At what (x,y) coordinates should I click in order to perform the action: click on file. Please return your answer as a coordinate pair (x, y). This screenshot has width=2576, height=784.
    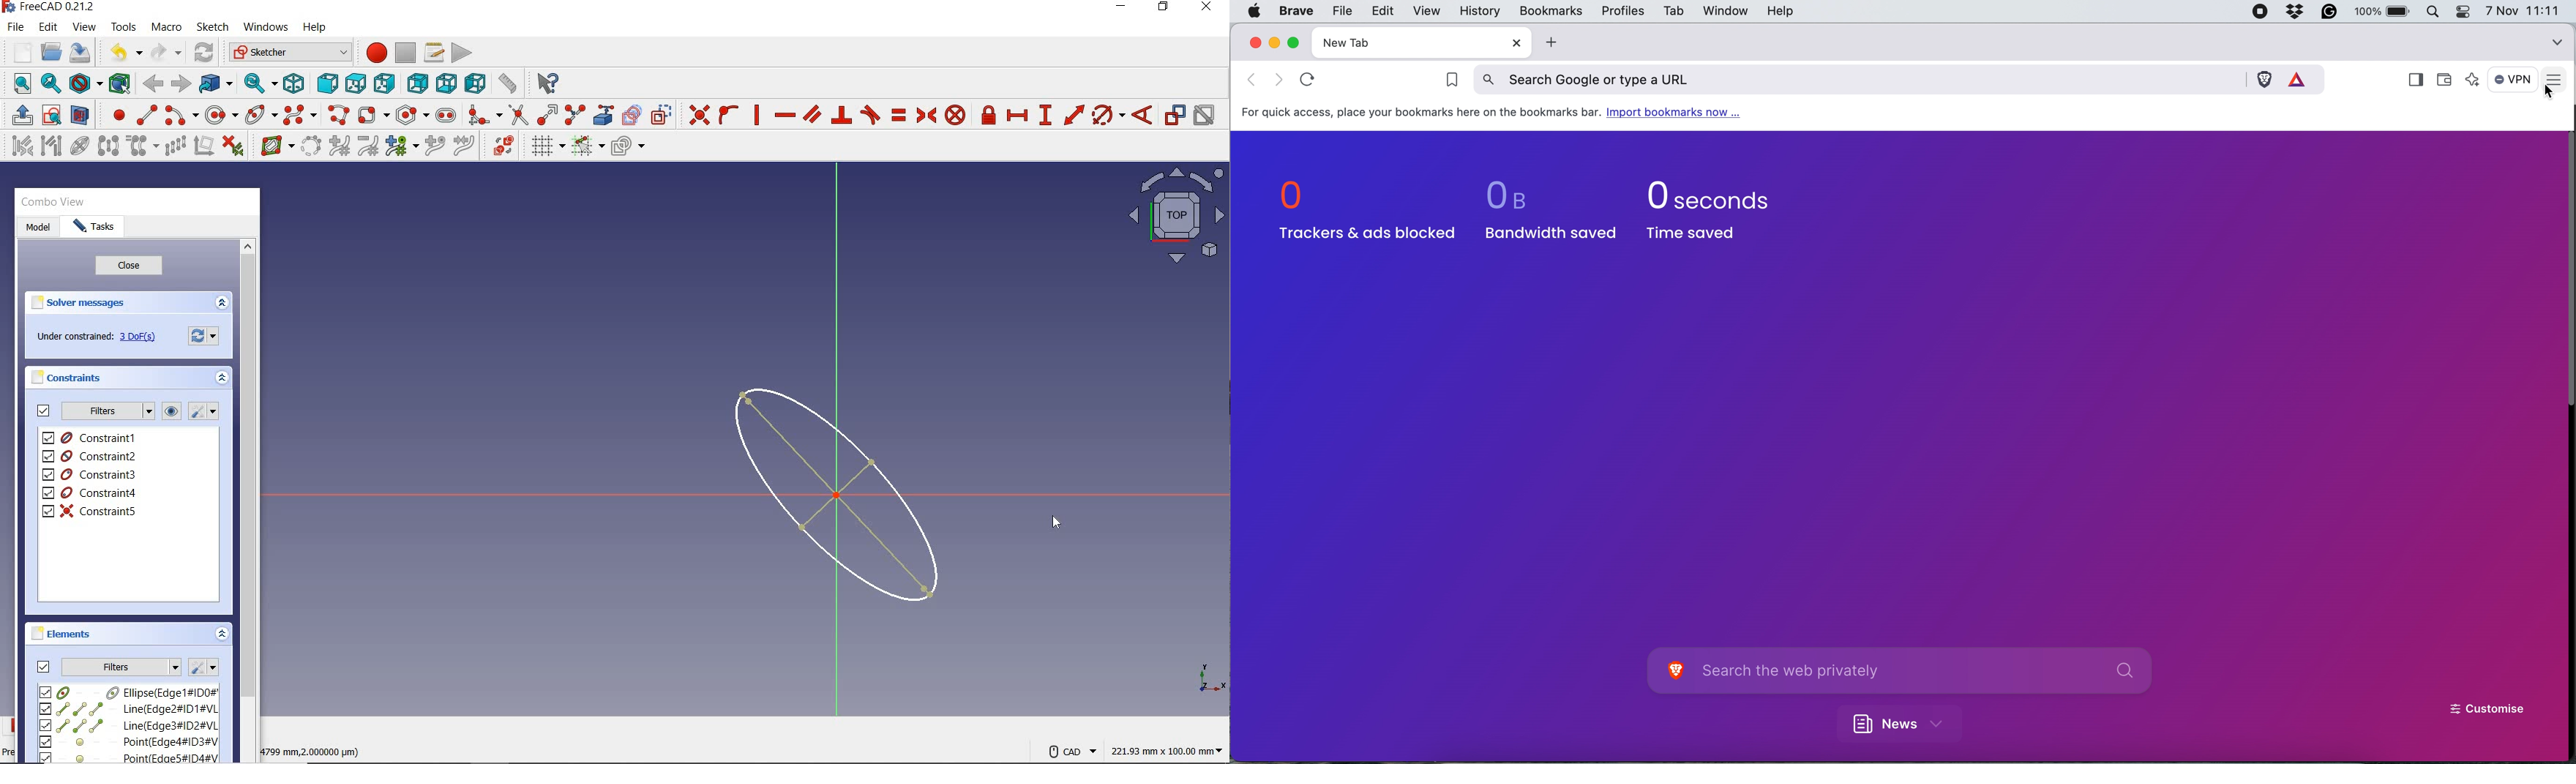
    Looking at the image, I should click on (15, 27).